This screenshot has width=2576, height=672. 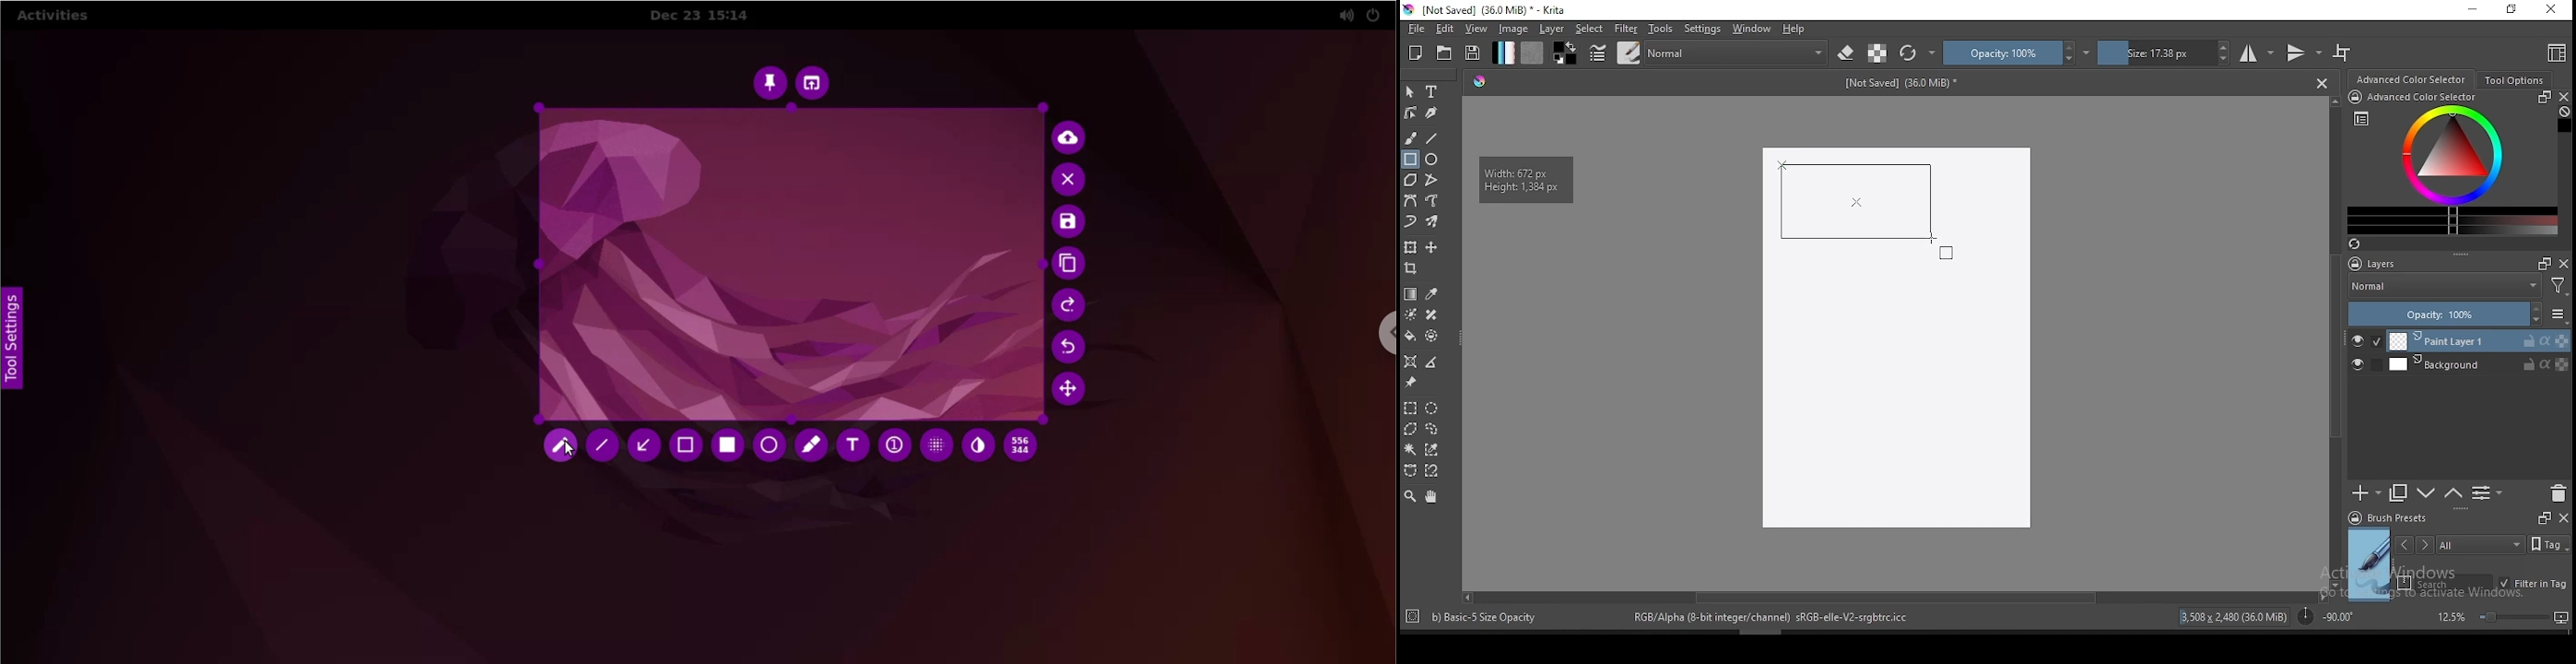 I want to click on Target, so click(x=1414, y=617).